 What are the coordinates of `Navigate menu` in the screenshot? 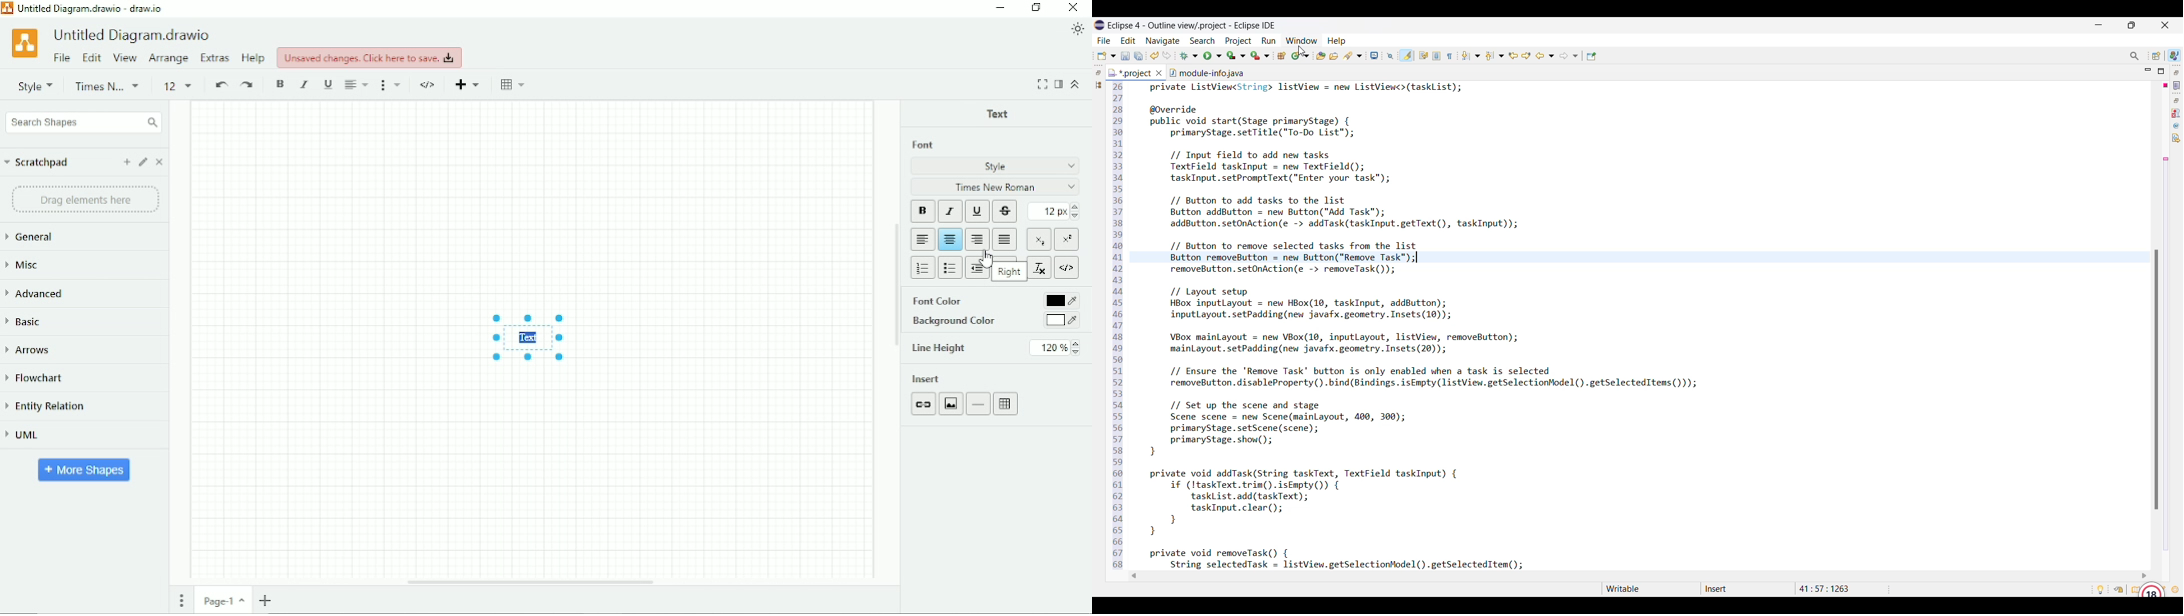 It's located at (1162, 42).